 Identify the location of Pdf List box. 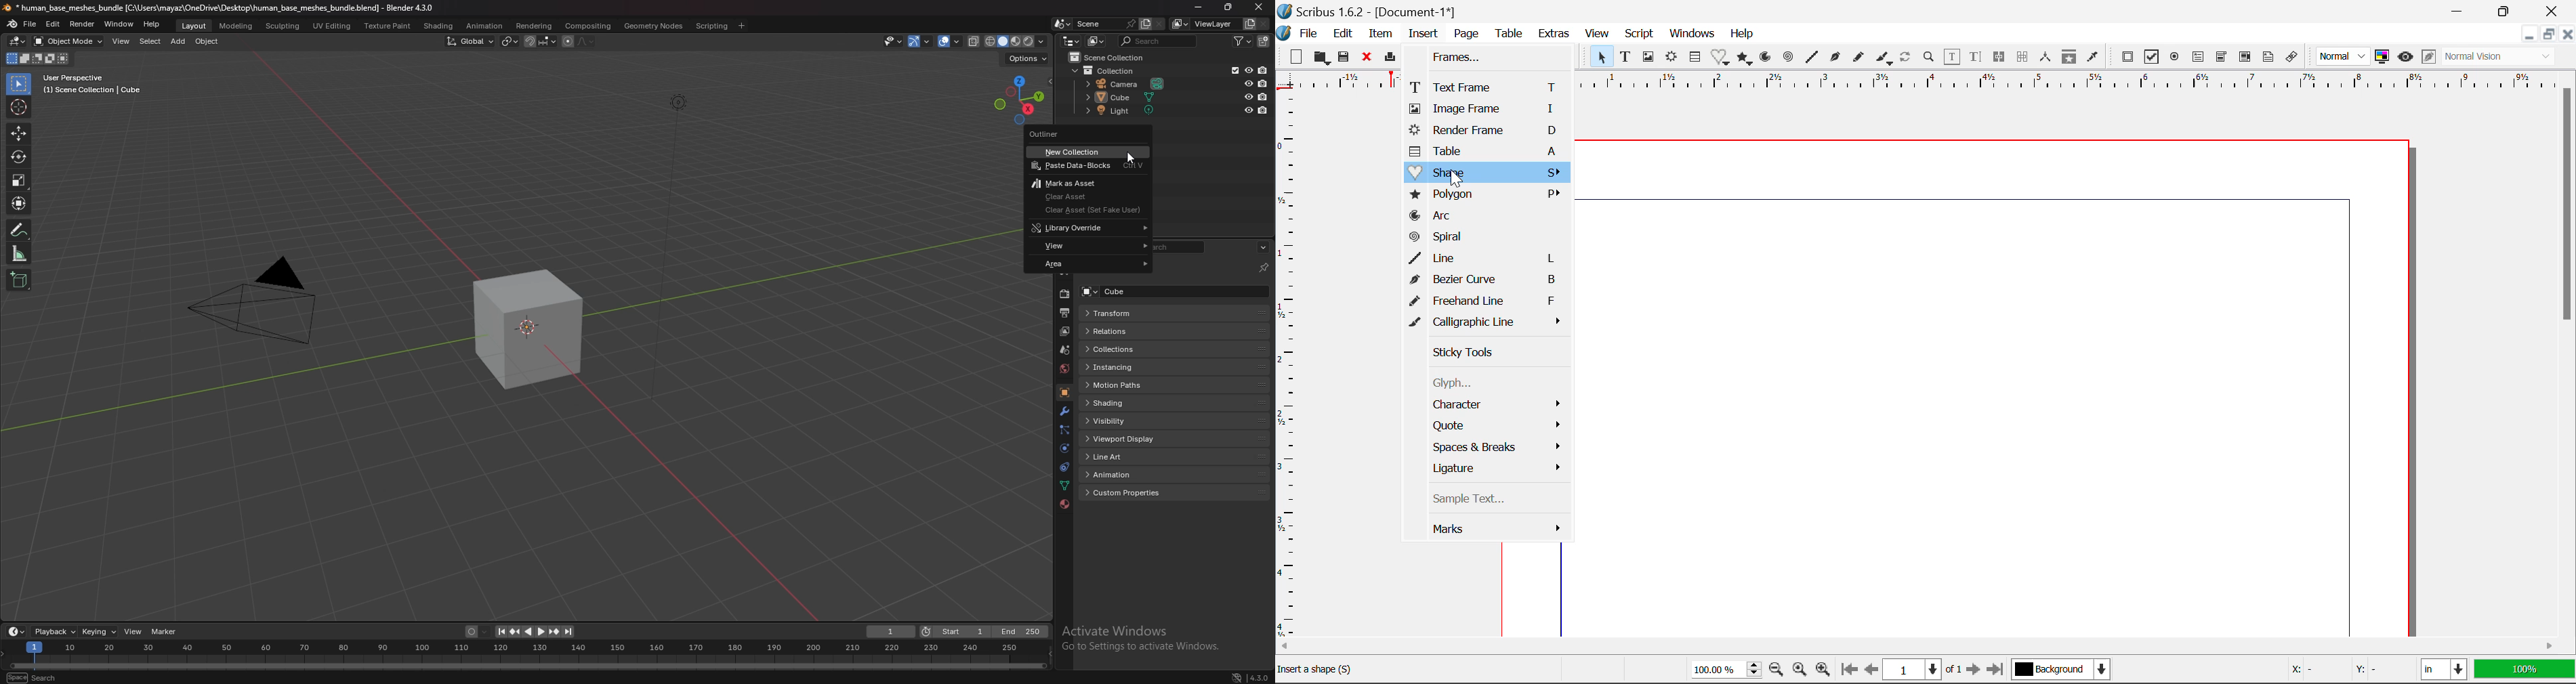
(2246, 58).